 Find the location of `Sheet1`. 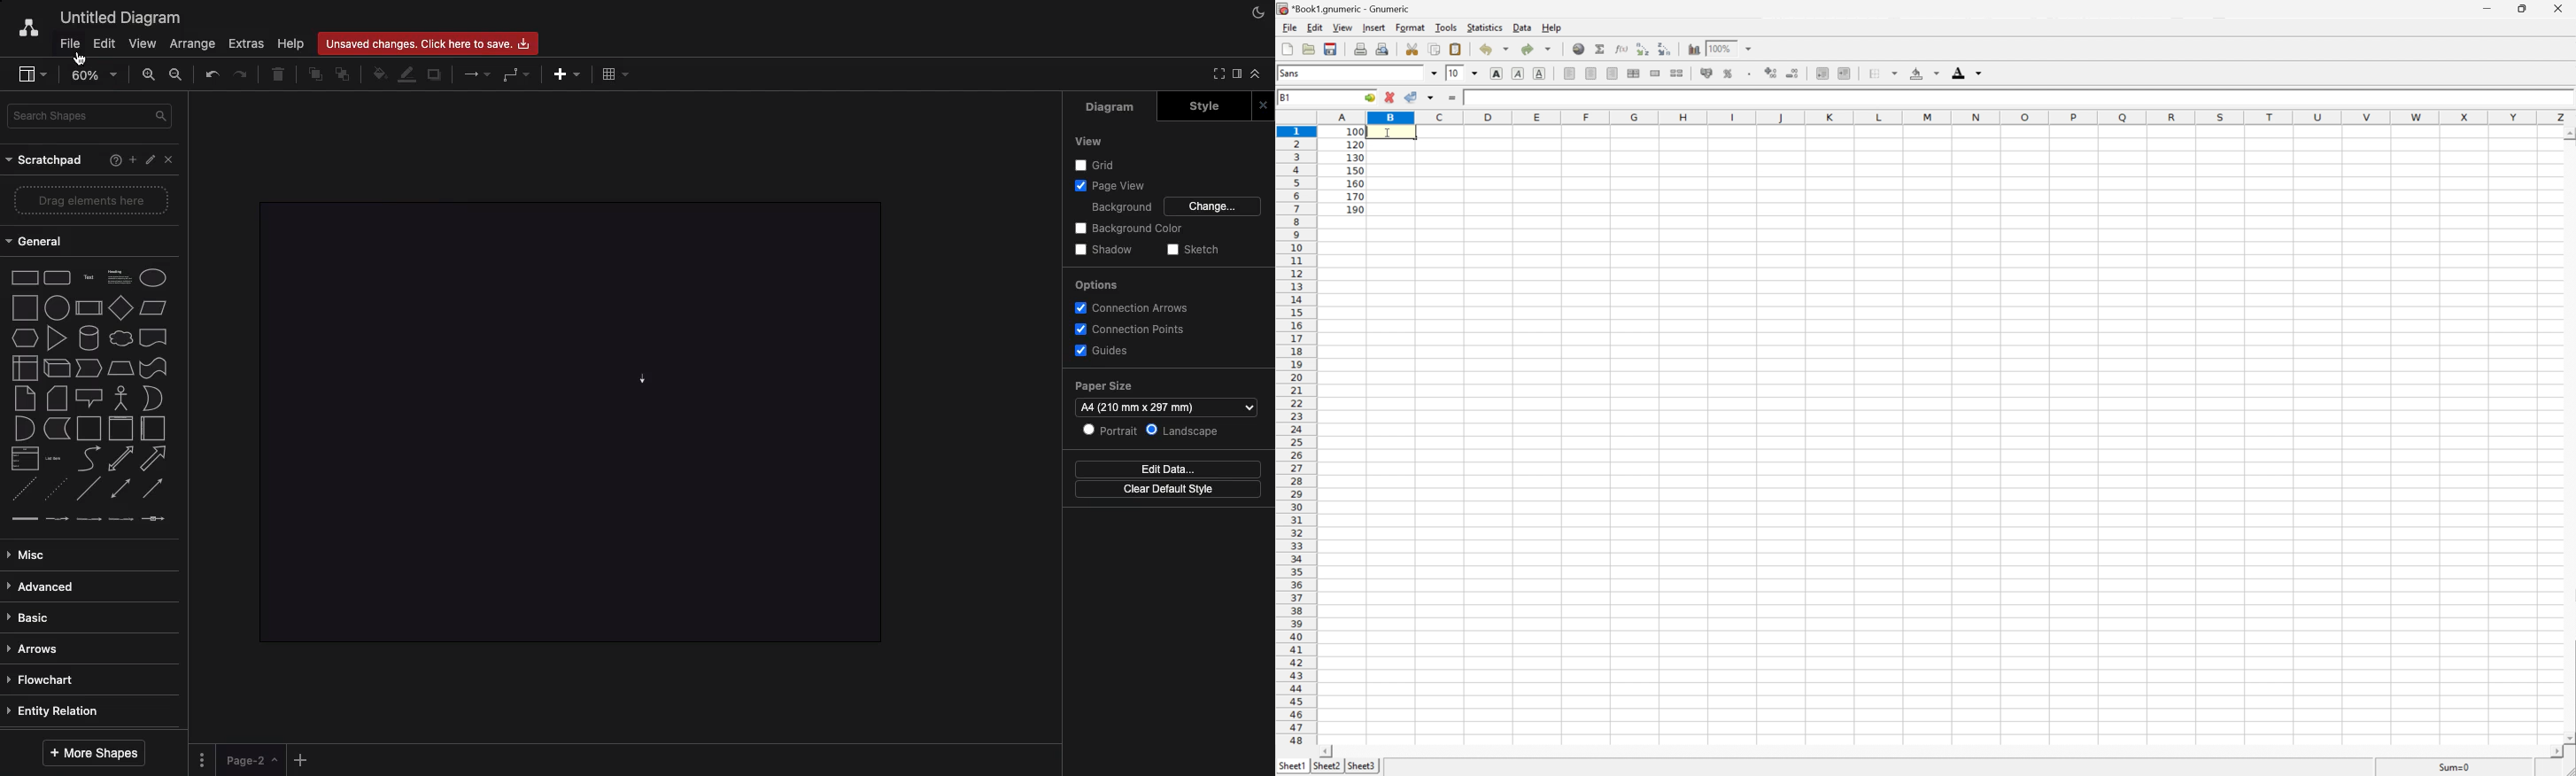

Sheet1 is located at coordinates (1290, 766).